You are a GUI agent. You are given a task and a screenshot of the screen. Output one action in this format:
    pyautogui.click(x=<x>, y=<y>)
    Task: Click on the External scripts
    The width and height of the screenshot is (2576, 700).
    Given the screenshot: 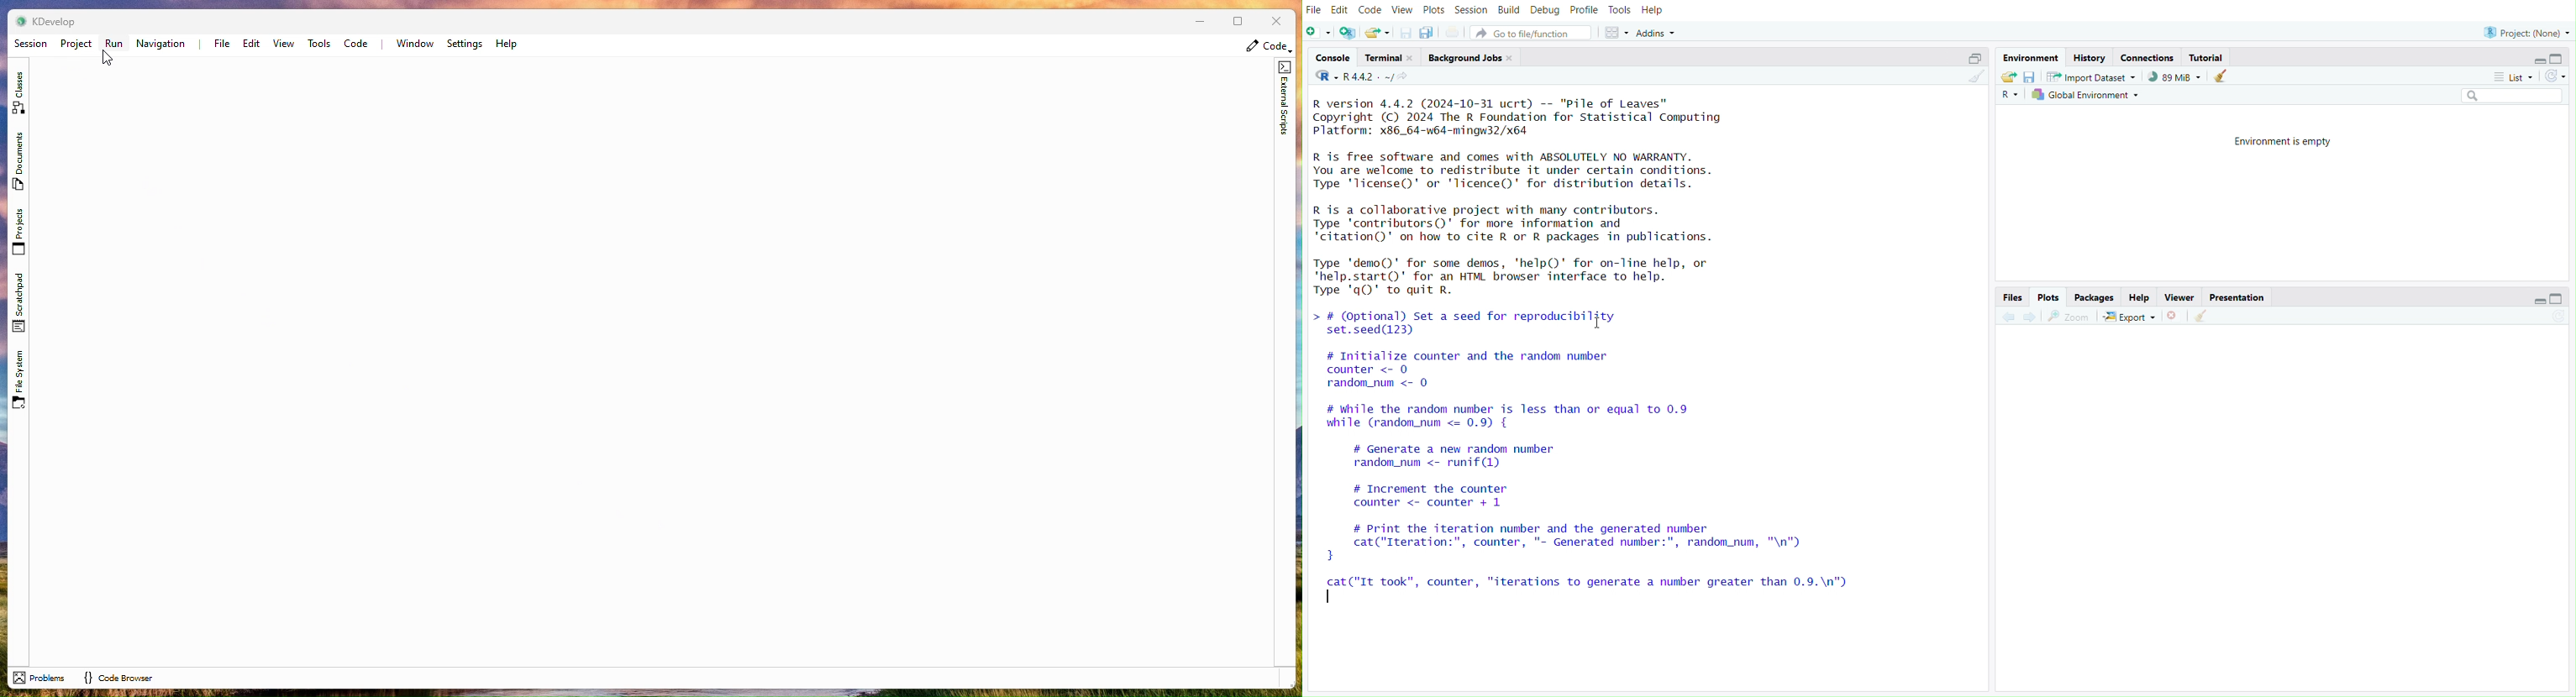 What is the action you would take?
    pyautogui.click(x=1285, y=104)
    